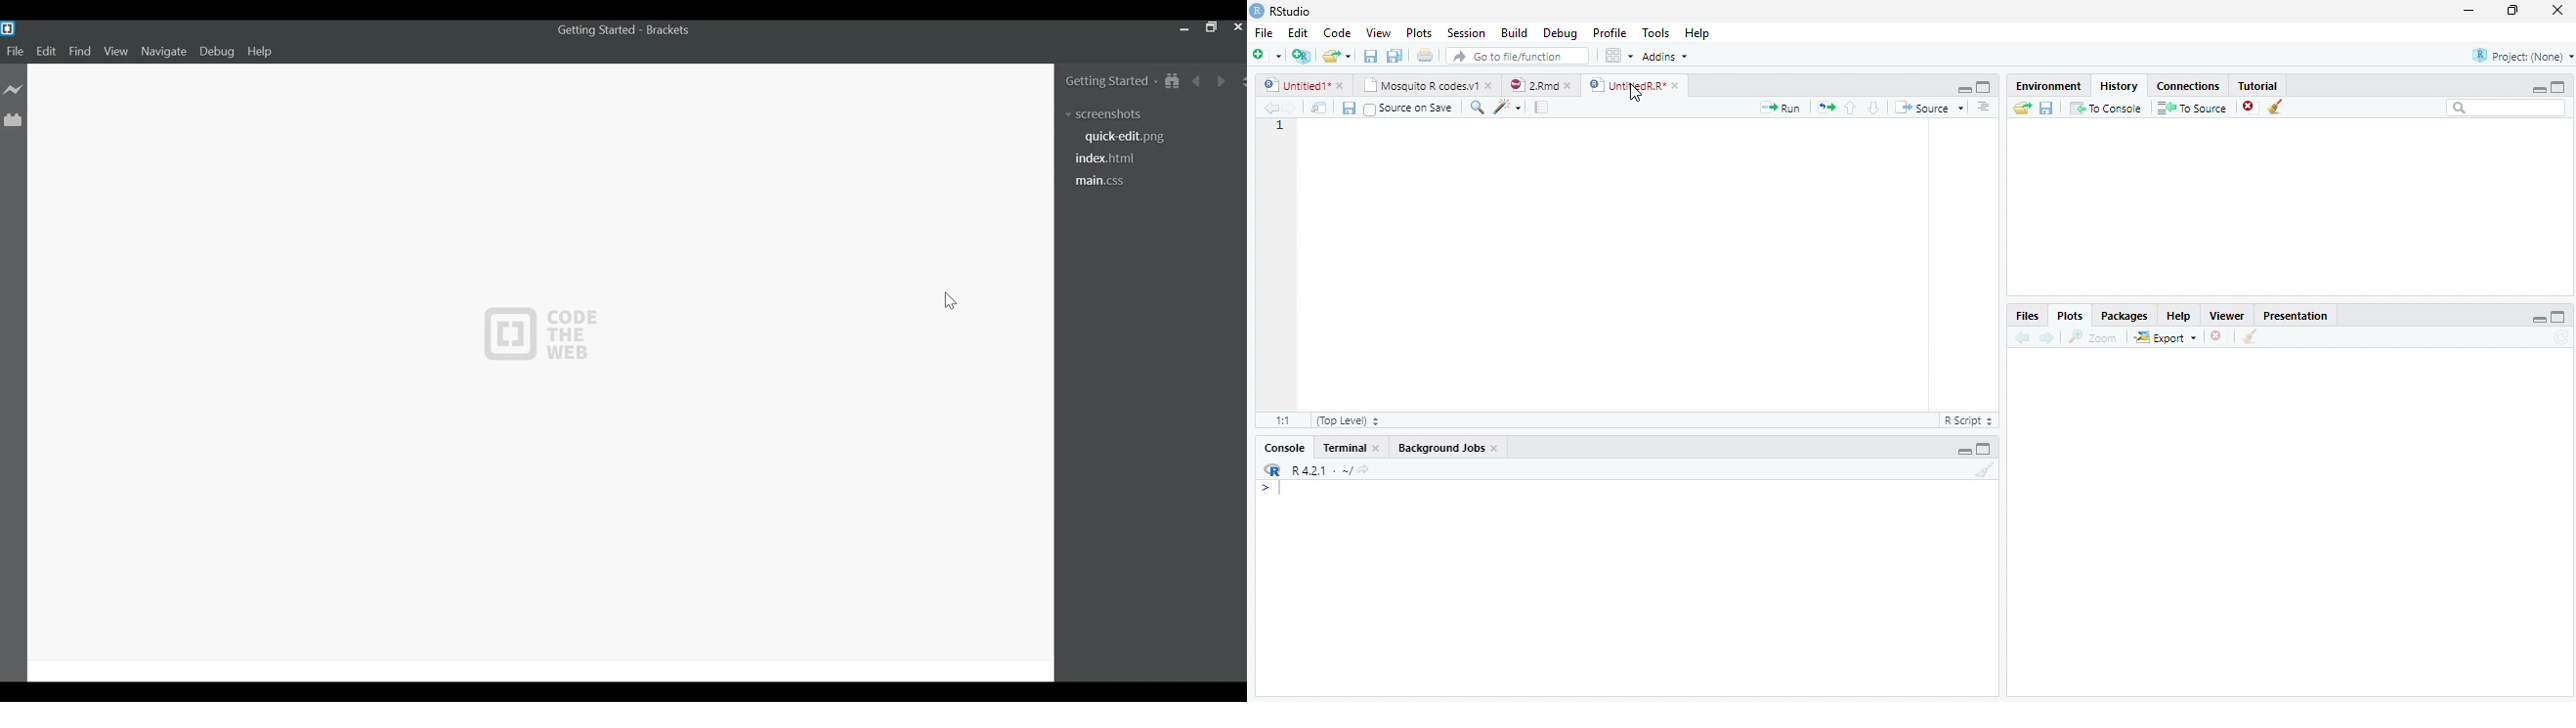 The width and height of the screenshot is (2576, 728). I want to click on Minimize, so click(1961, 88).